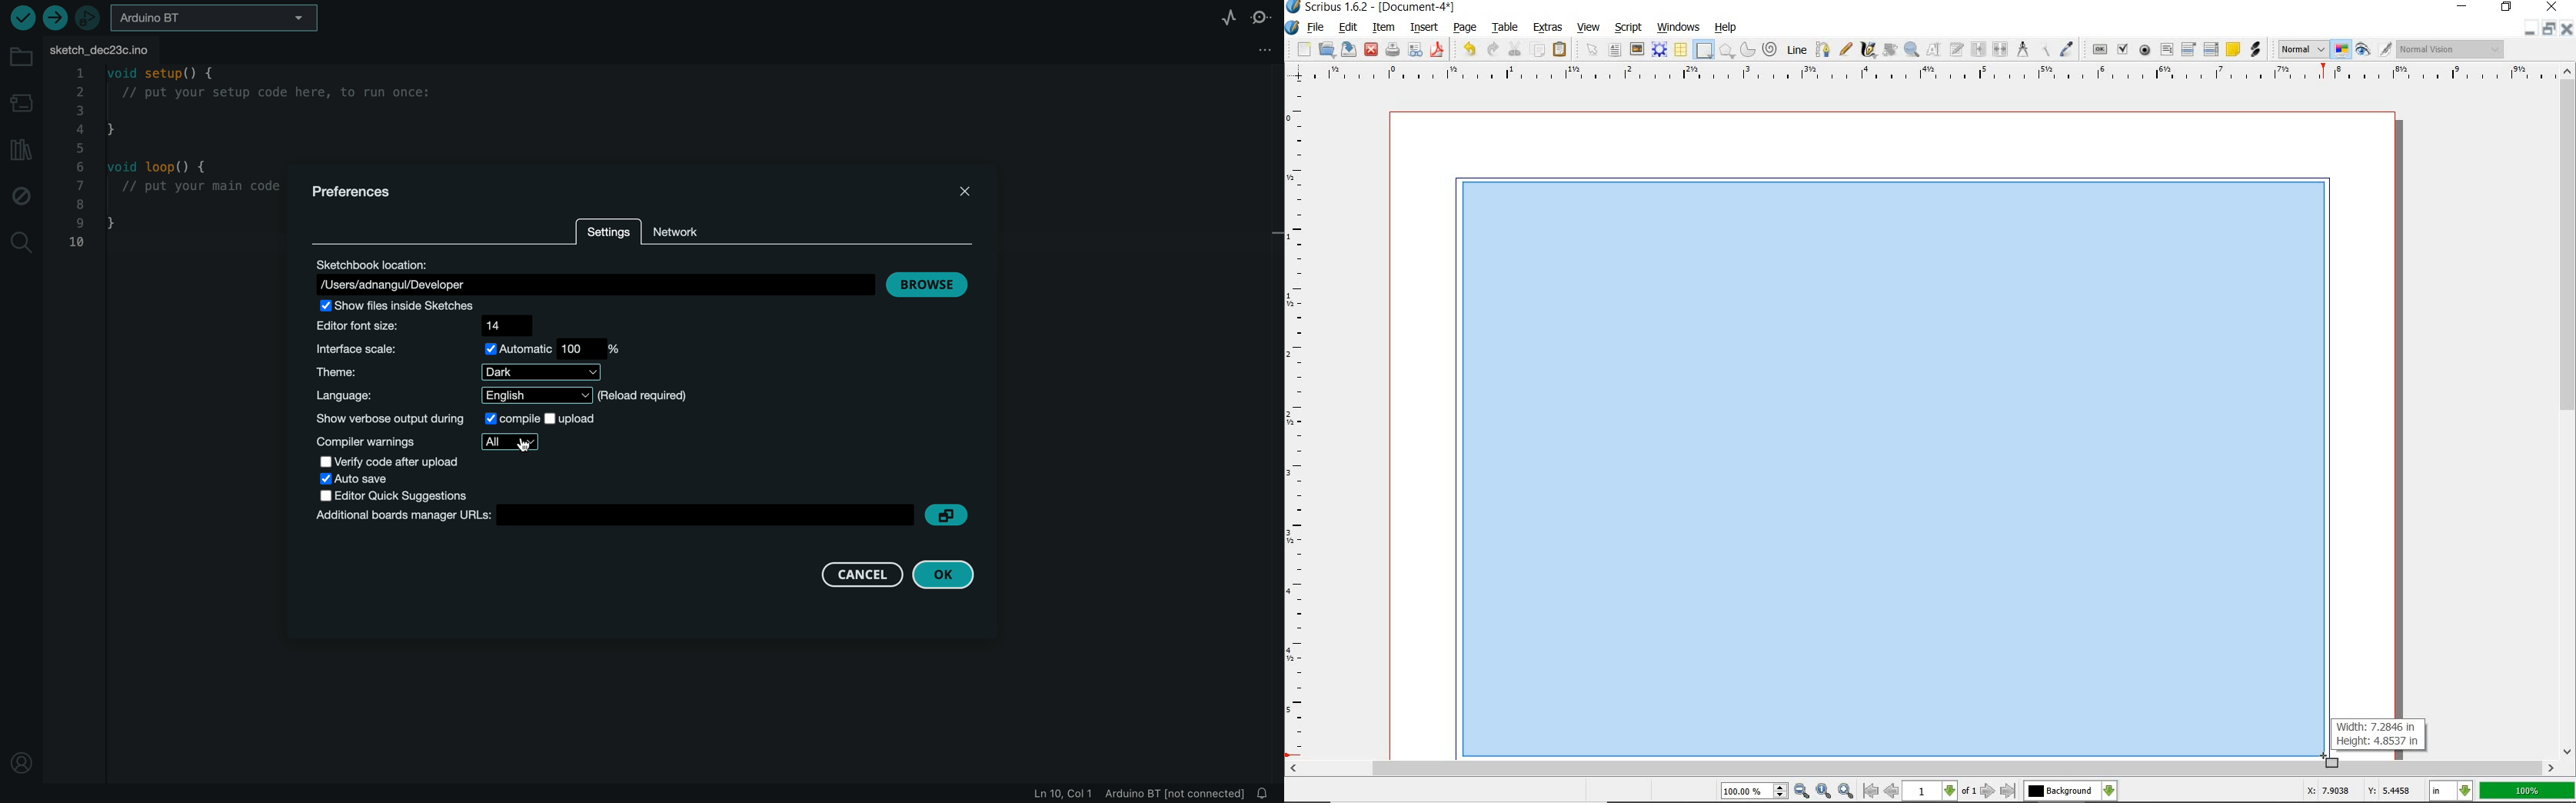 The image size is (2576, 812). I want to click on X: 7.9038 Y: 5.4458, so click(2356, 791).